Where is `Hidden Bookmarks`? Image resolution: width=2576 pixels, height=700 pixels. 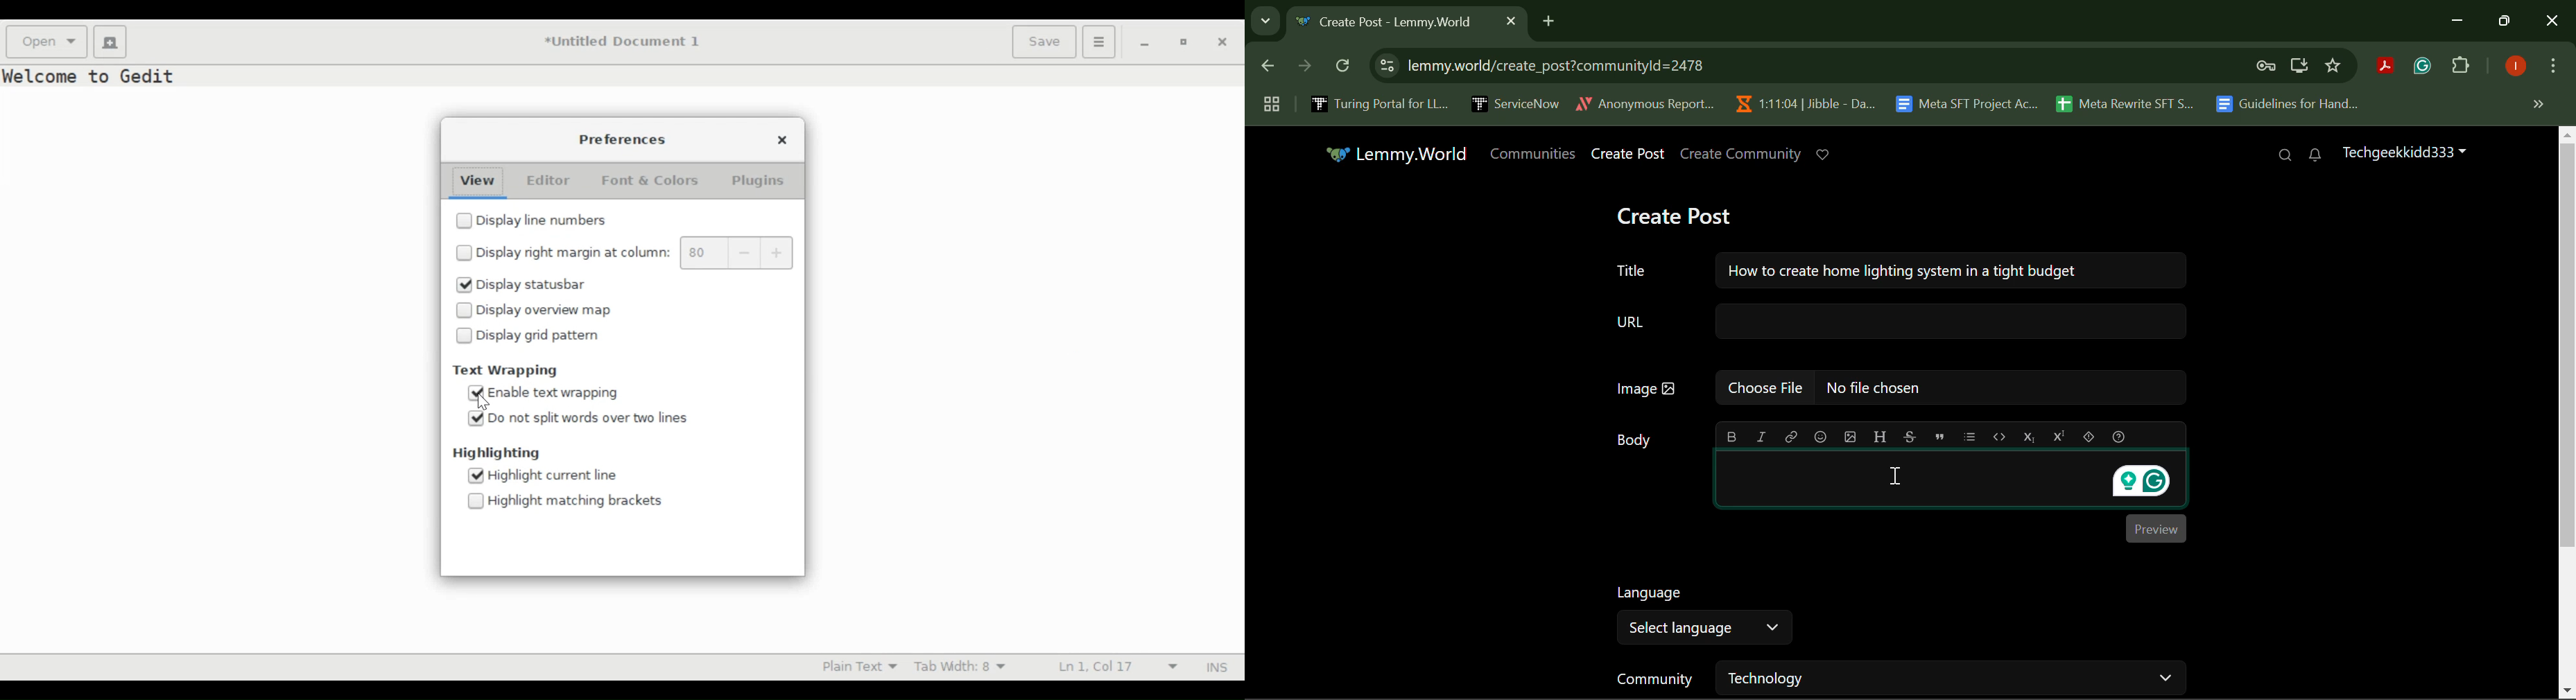
Hidden Bookmarks is located at coordinates (2537, 103).